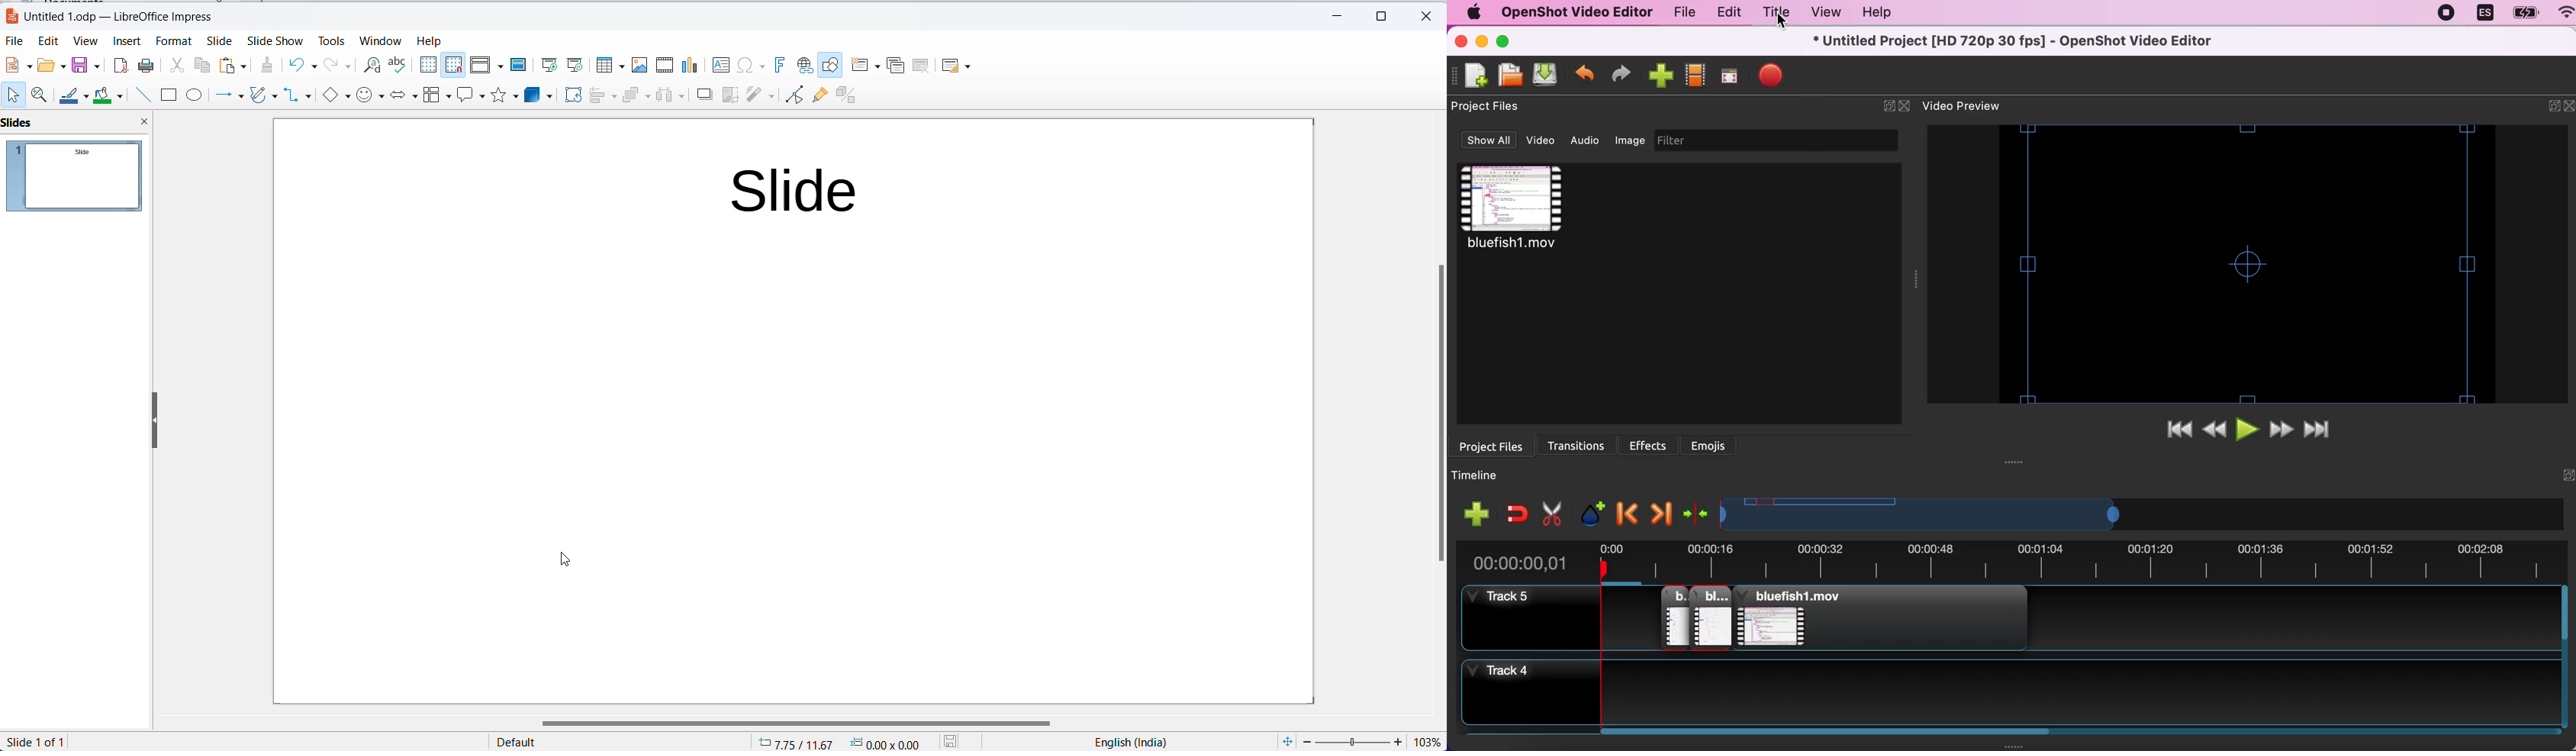  What do you see at coordinates (403, 96) in the screenshot?
I see `block arrows` at bounding box center [403, 96].